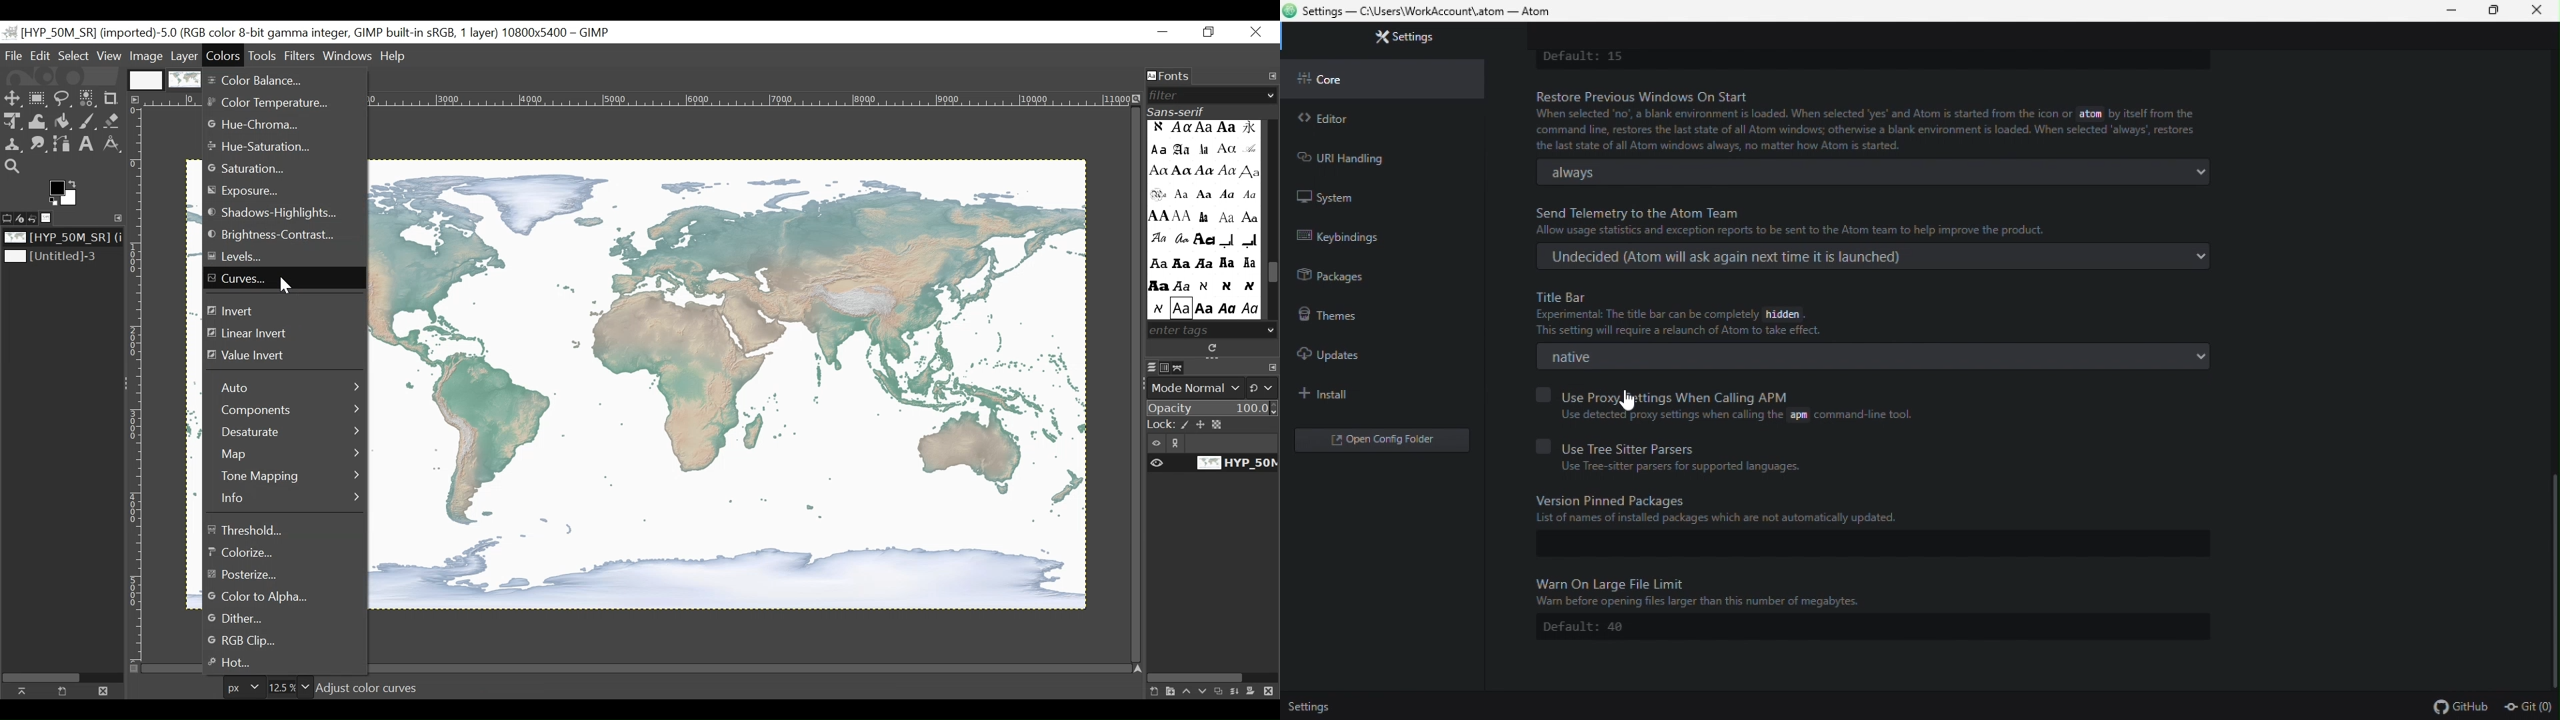 Image resolution: width=2576 pixels, height=728 pixels. Describe the element at coordinates (1209, 33) in the screenshot. I see `Rsstore` at that location.